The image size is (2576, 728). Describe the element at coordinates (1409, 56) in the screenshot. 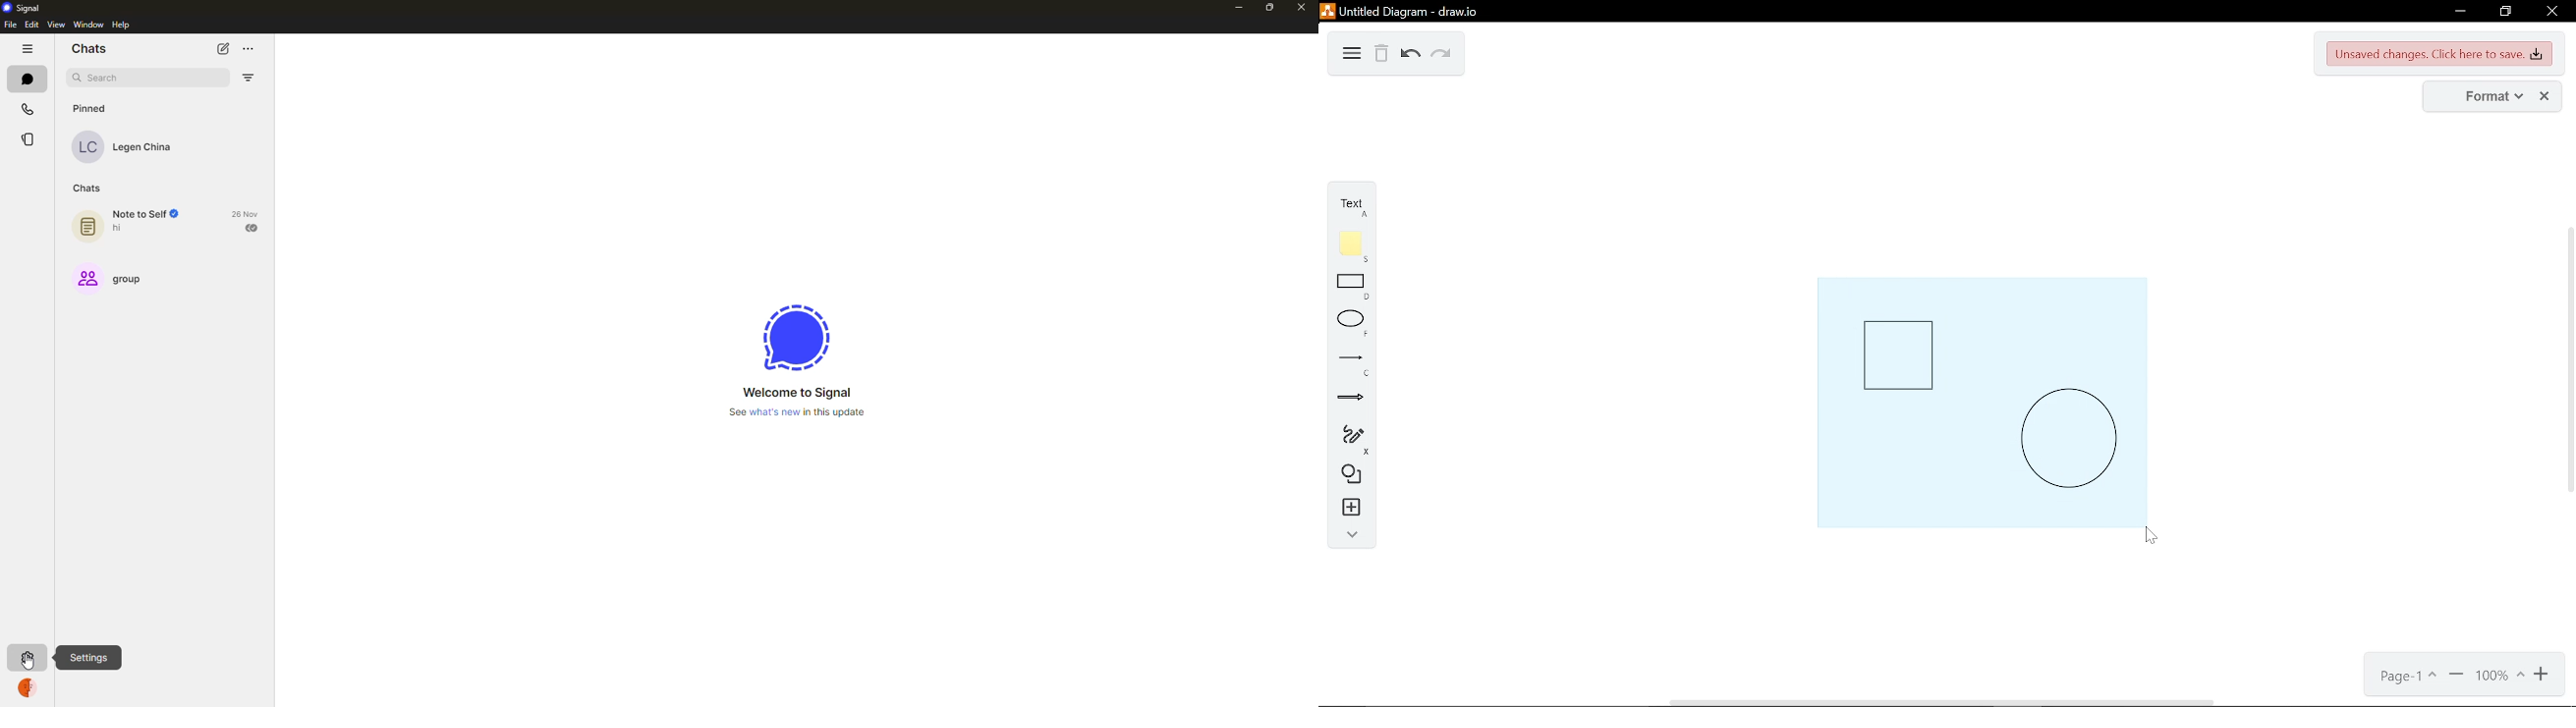

I see `undo` at that location.